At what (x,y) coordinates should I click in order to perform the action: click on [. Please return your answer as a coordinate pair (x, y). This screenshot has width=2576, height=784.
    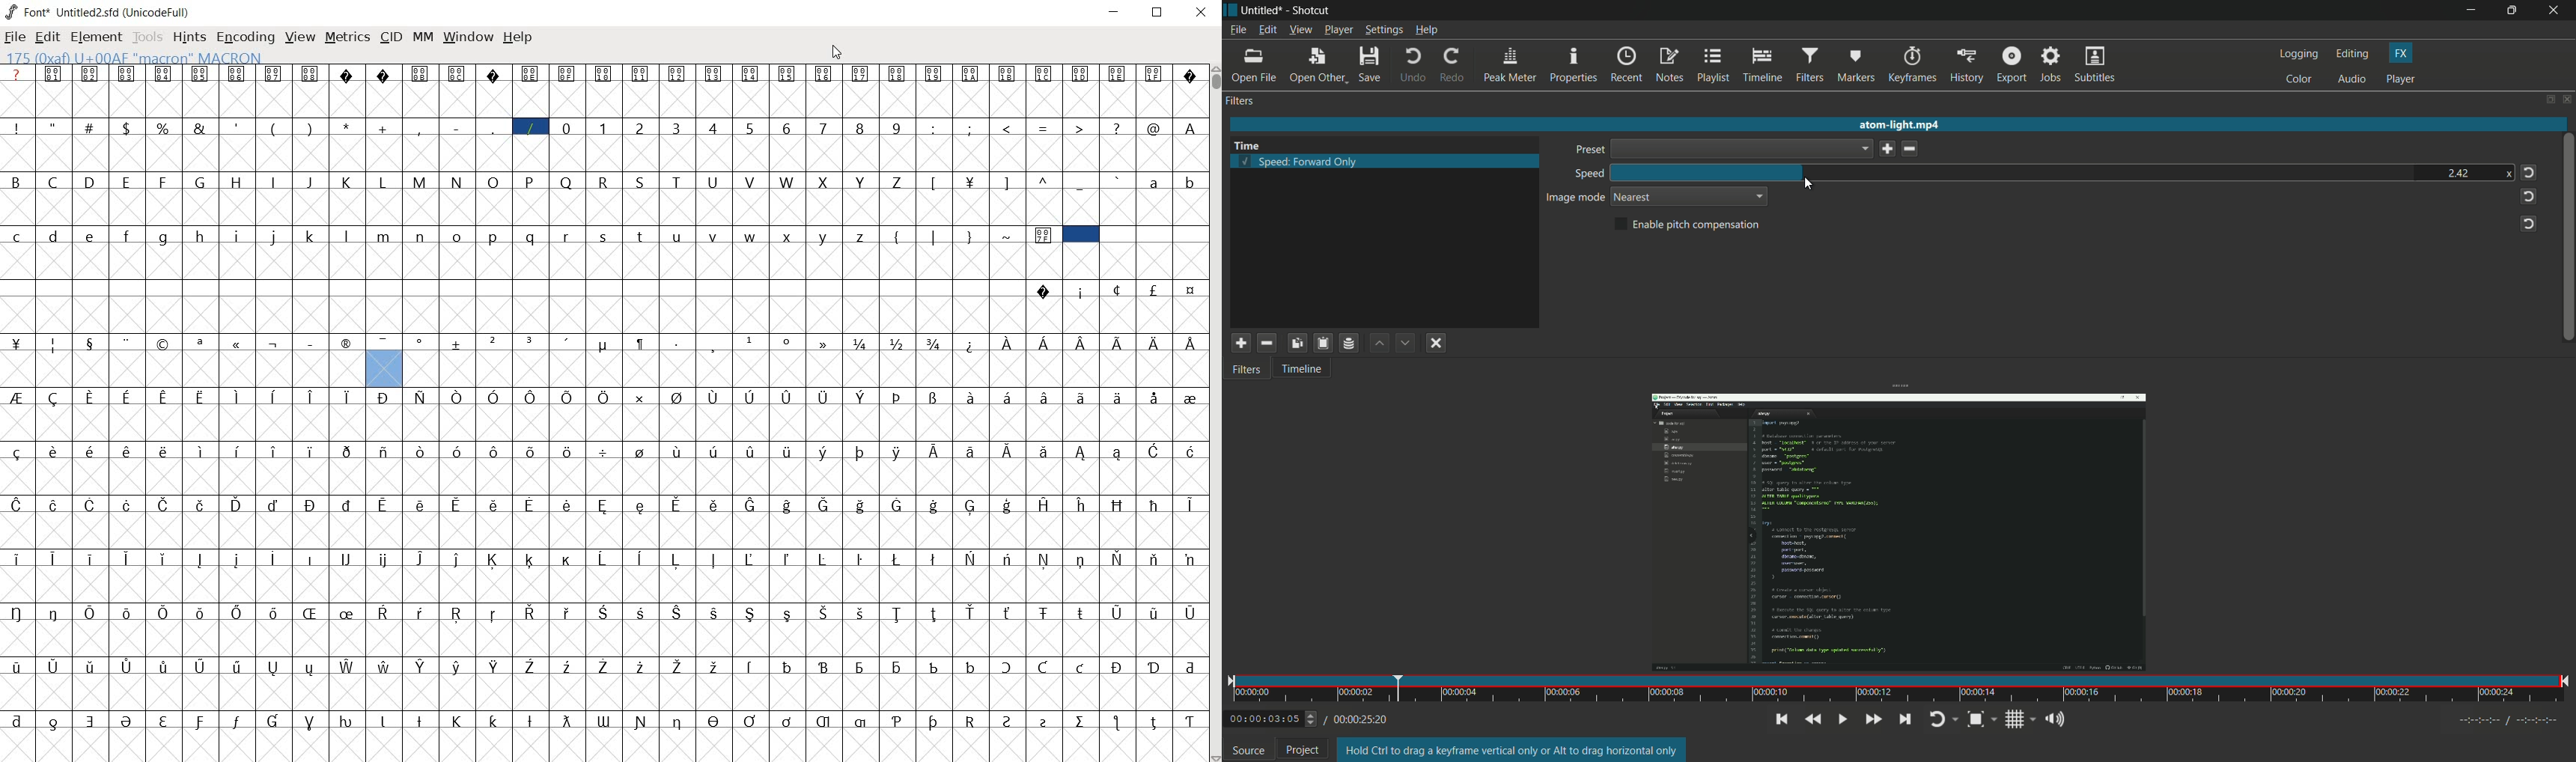
    Looking at the image, I should click on (934, 182).